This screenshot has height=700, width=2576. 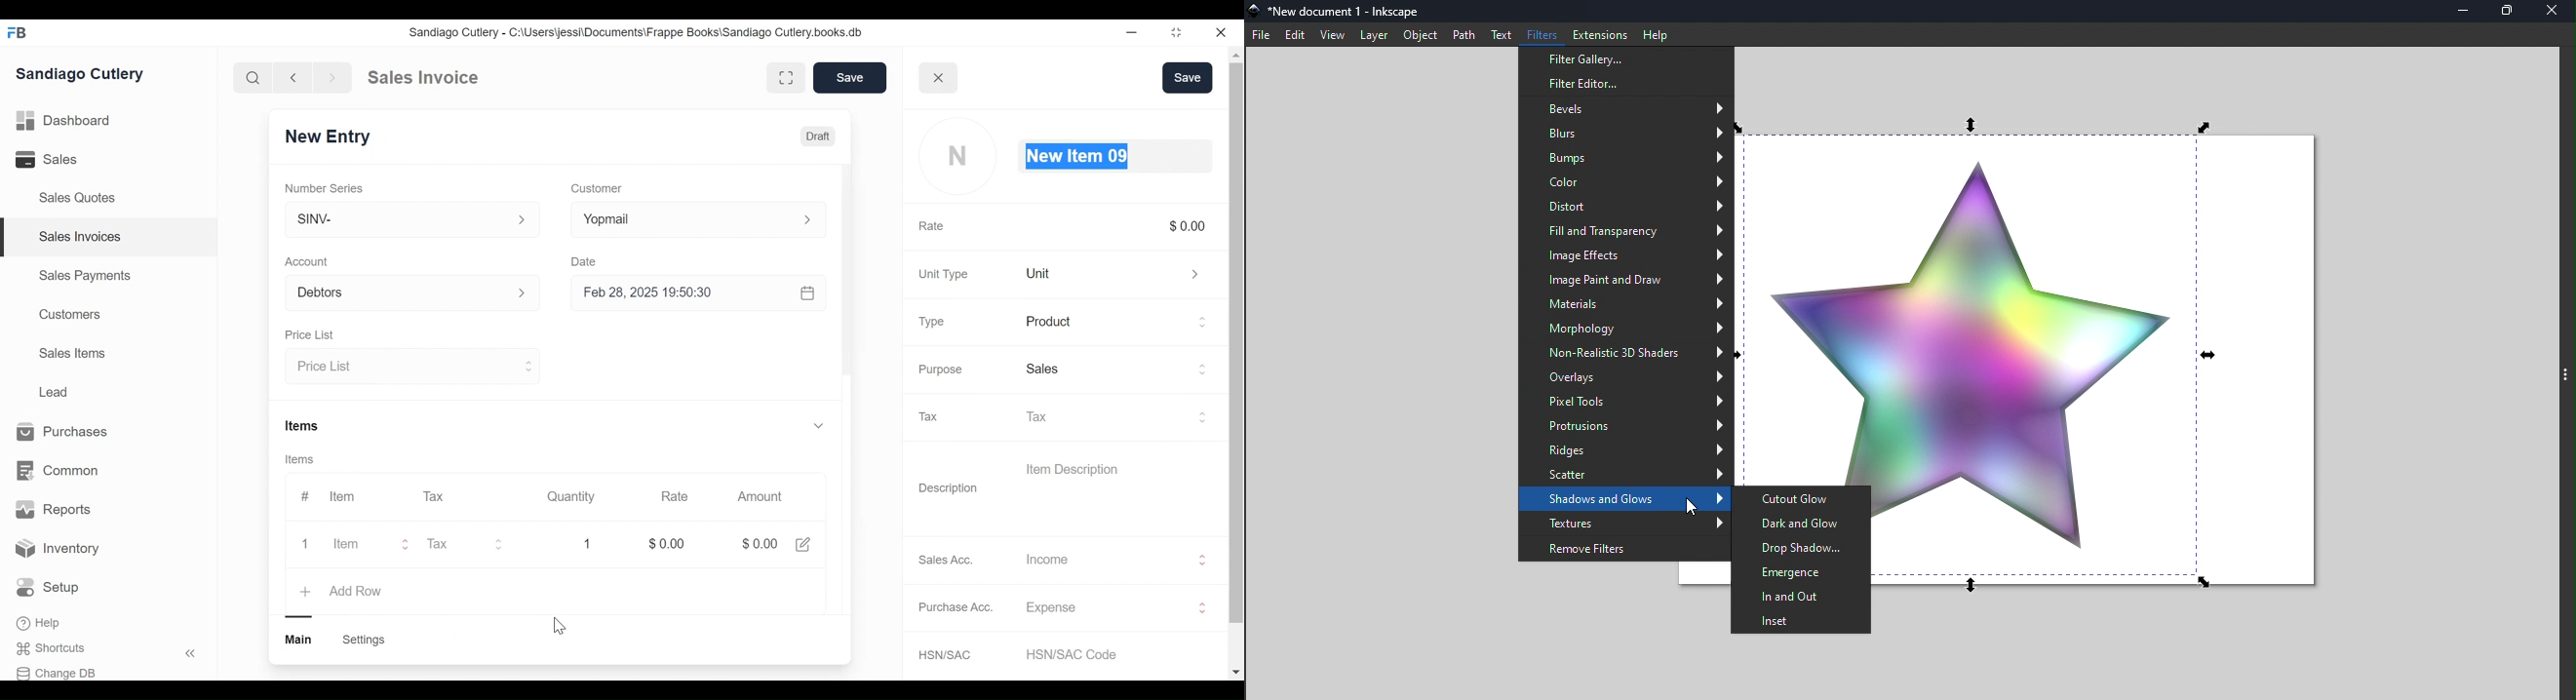 I want to click on search, so click(x=253, y=78).